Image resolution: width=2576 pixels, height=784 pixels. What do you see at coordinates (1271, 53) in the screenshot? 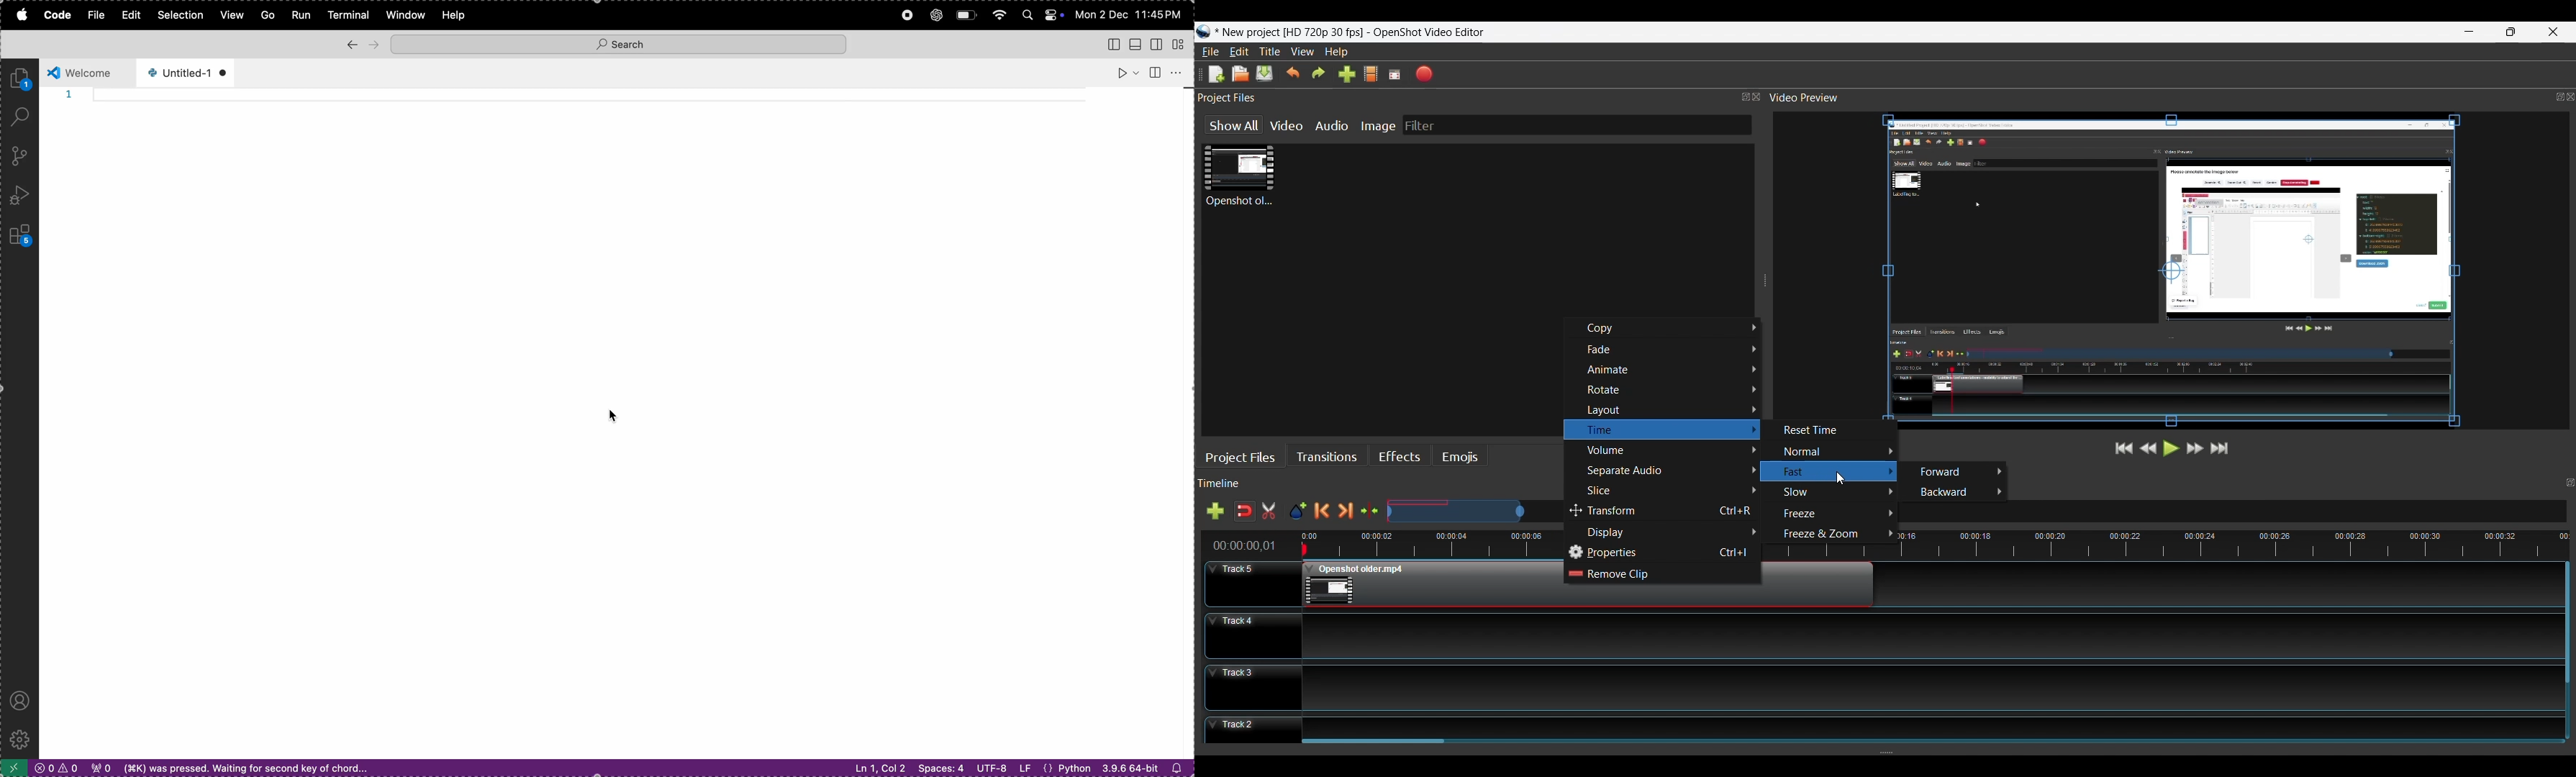
I see `Title` at bounding box center [1271, 53].